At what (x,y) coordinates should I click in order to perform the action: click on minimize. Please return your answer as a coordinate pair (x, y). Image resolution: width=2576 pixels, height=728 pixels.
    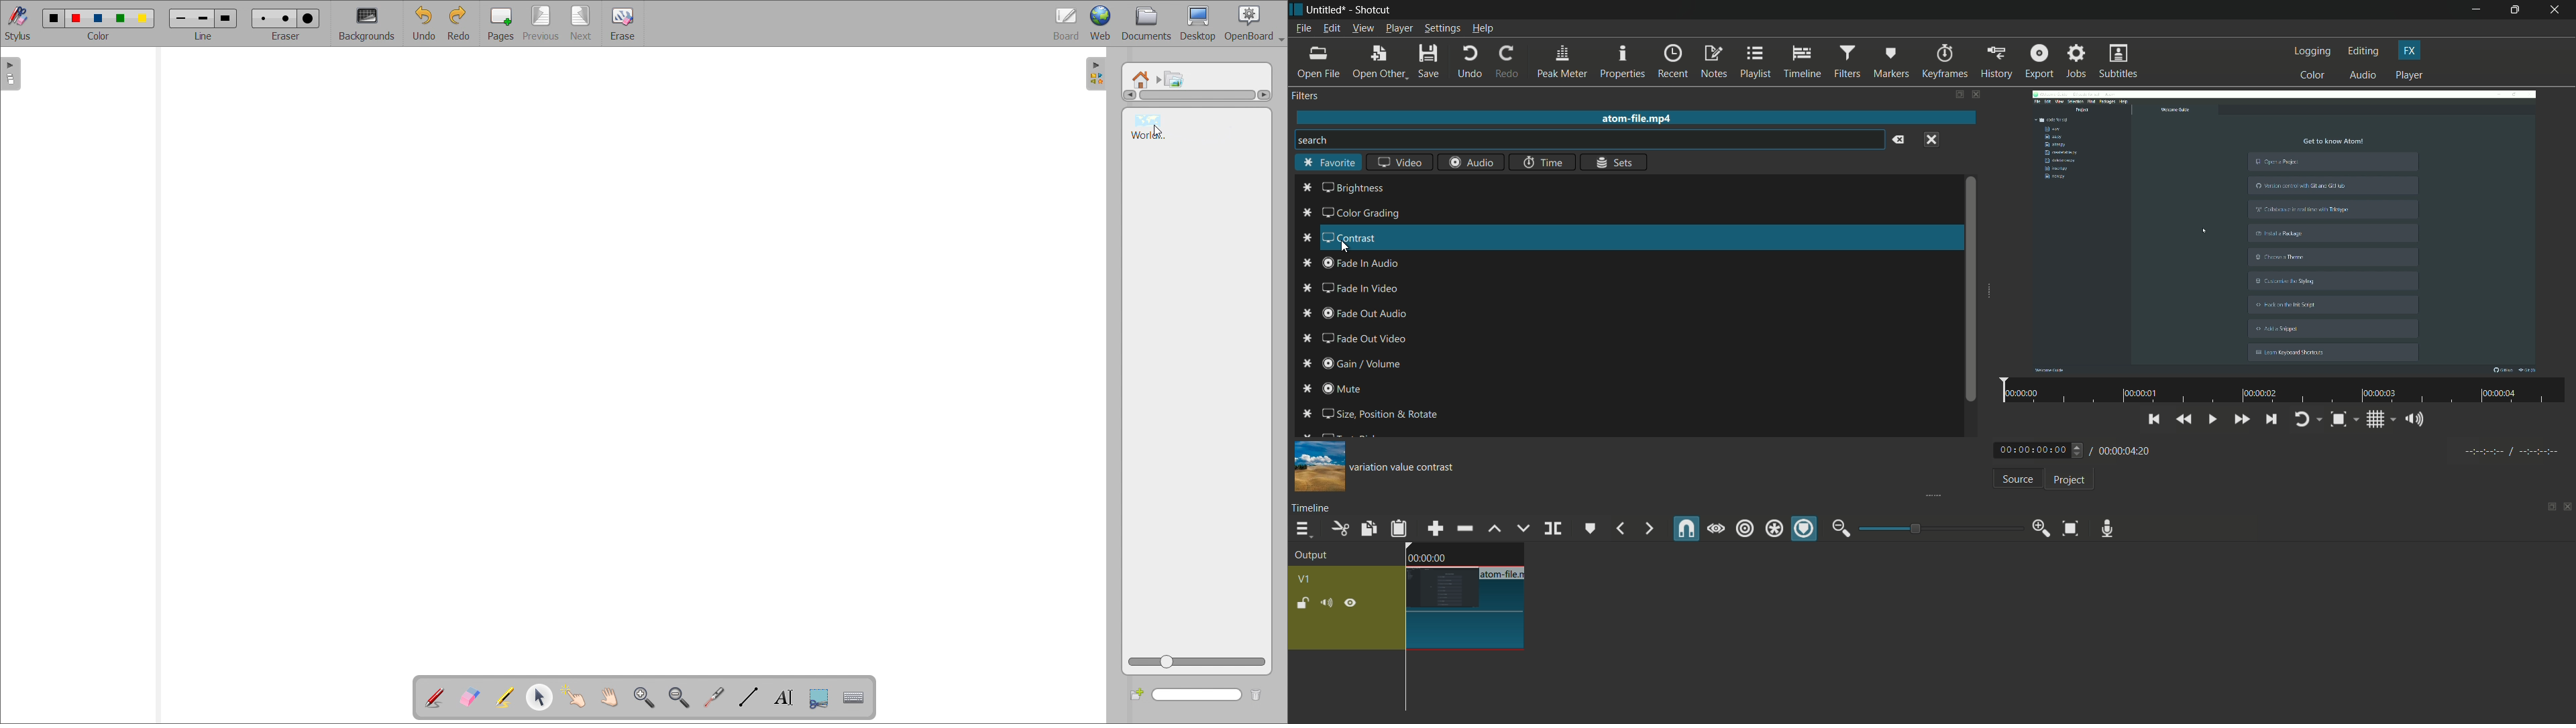
    Looking at the image, I should click on (2476, 10).